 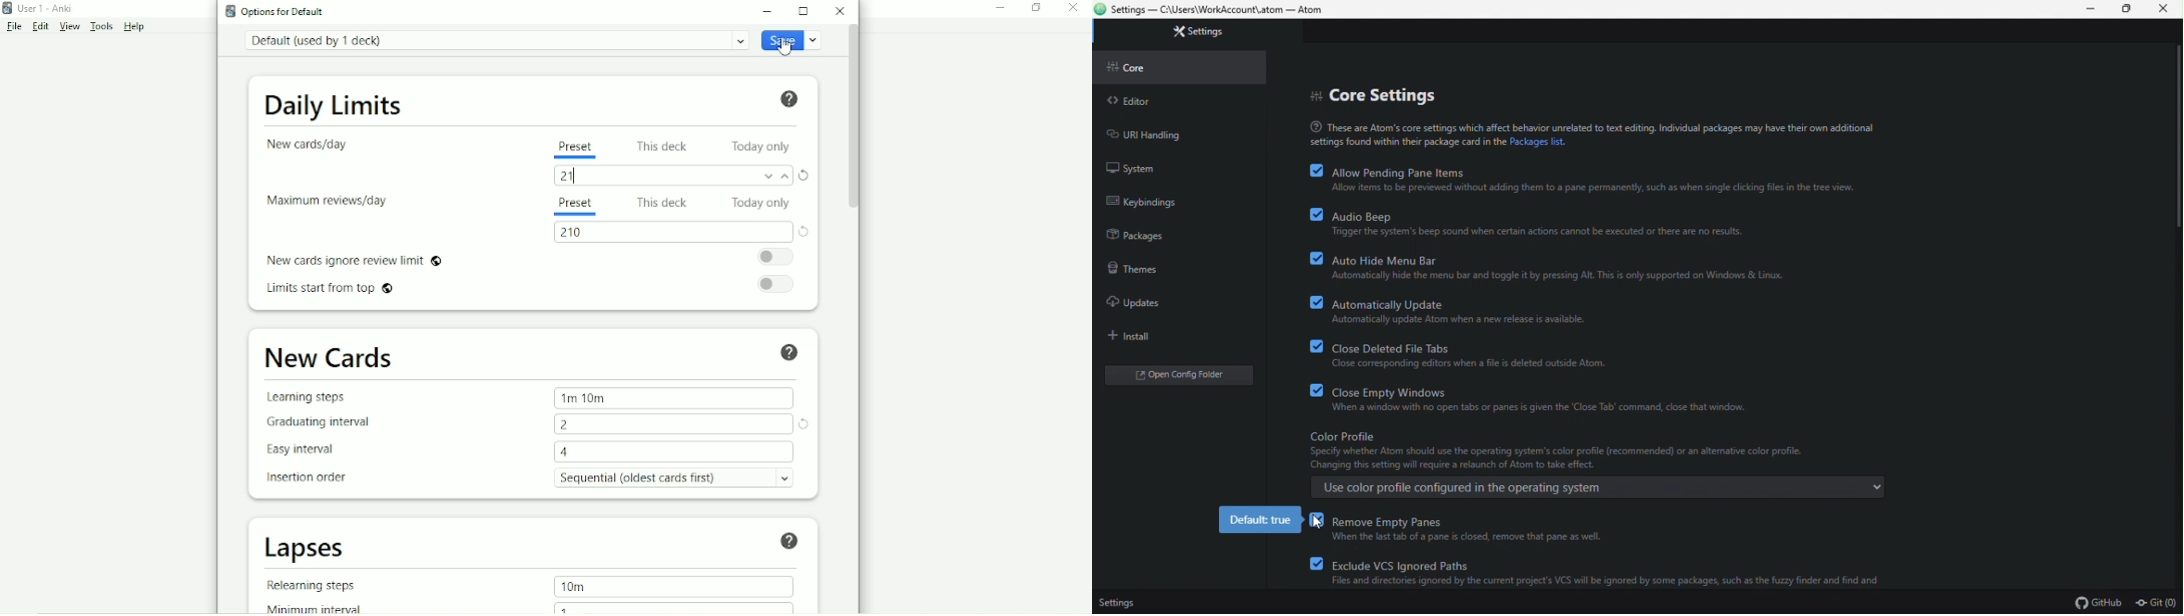 I want to click on Graduating interval, so click(x=320, y=422).